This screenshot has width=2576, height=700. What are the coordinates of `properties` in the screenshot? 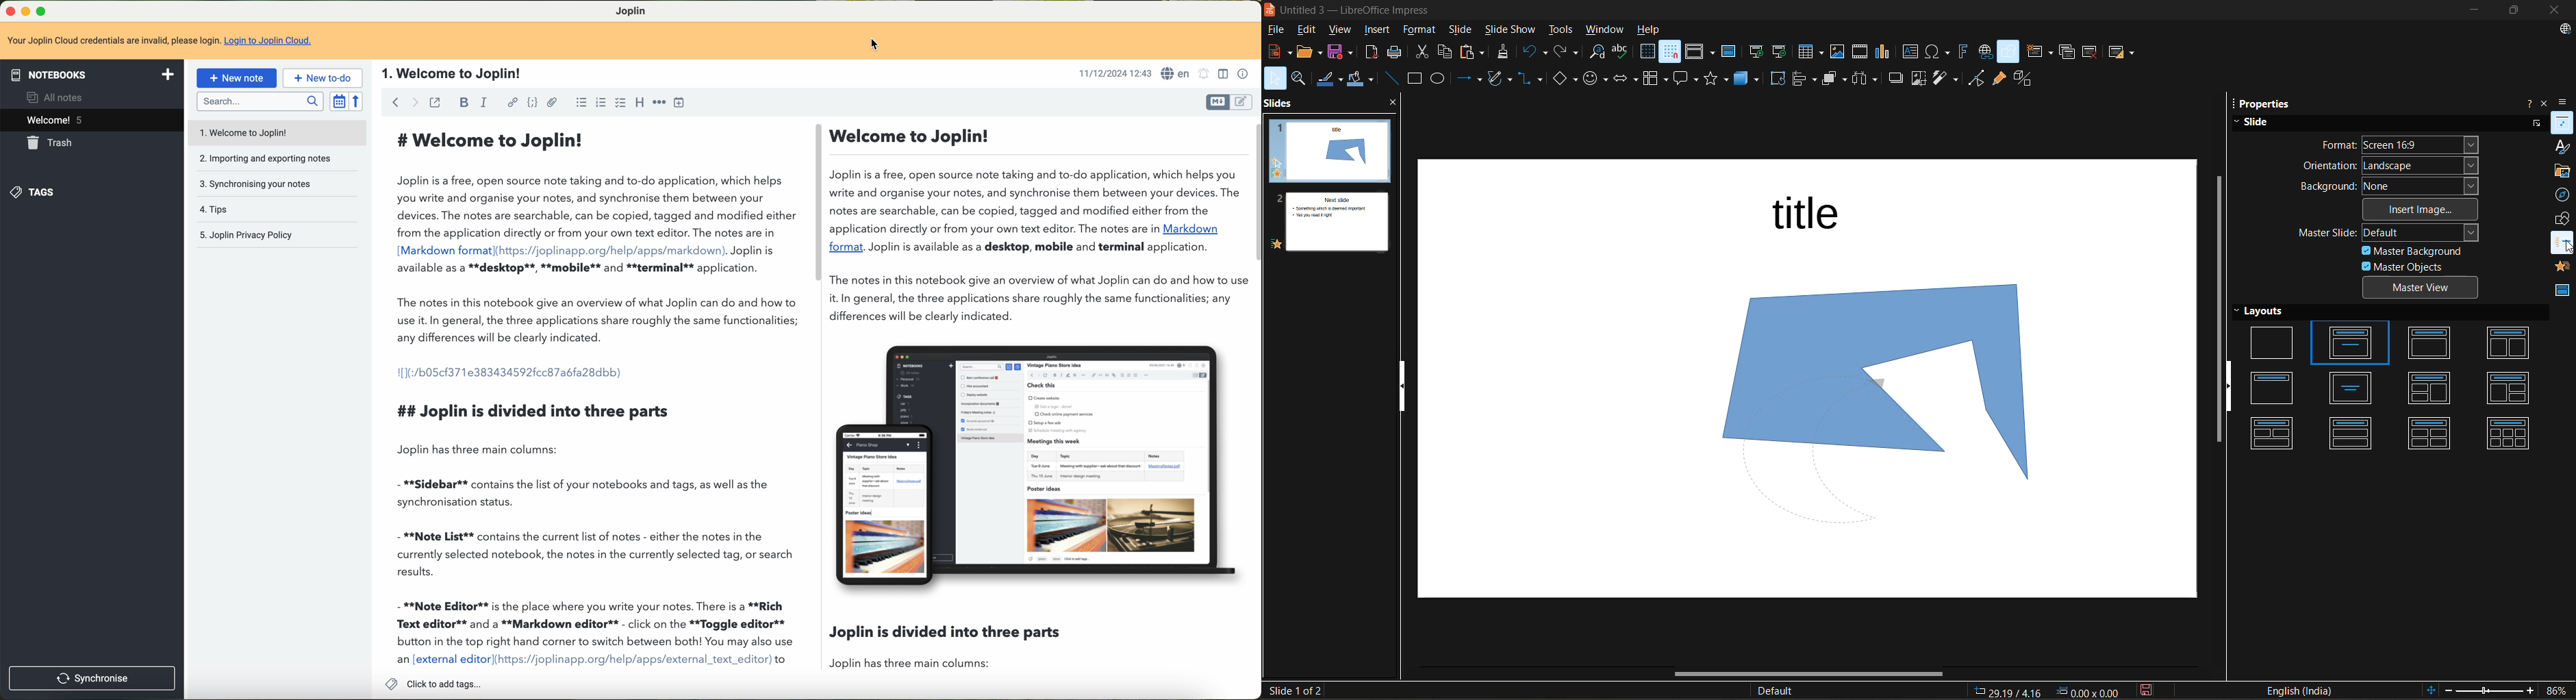 It's located at (2562, 125).